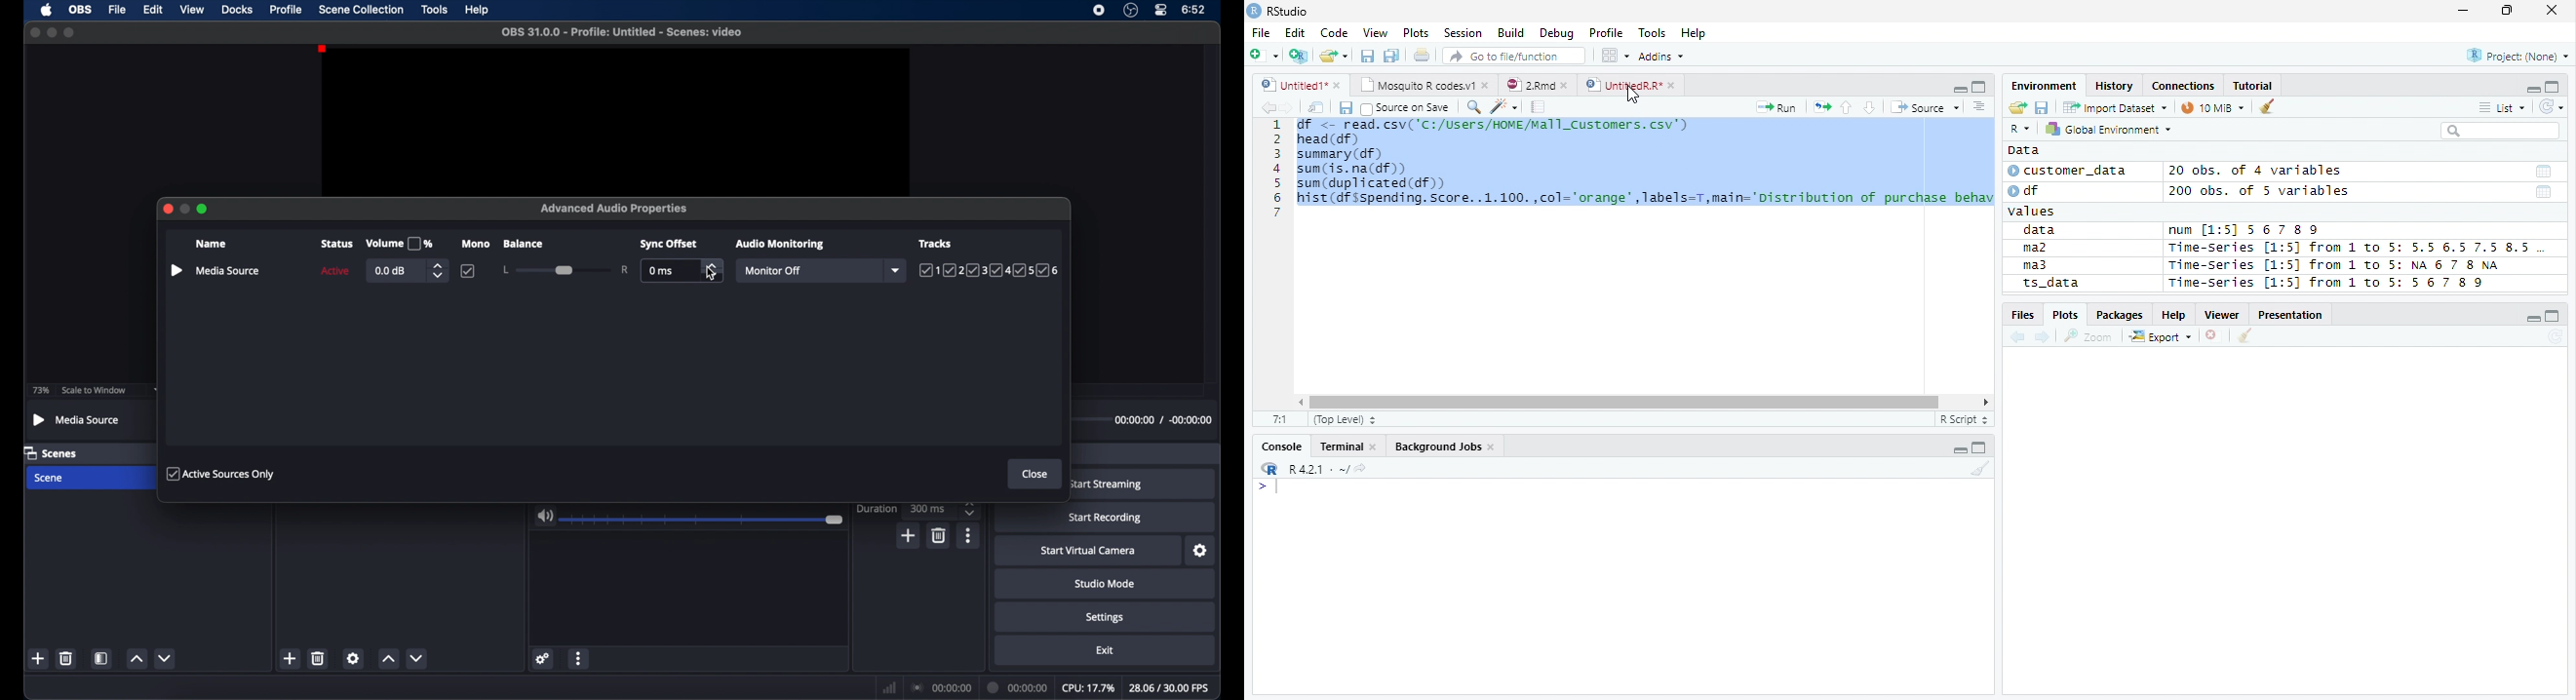 The image size is (2576, 700). Describe the element at coordinates (1425, 86) in the screenshot. I see `Mosquito T codes.v1` at that location.